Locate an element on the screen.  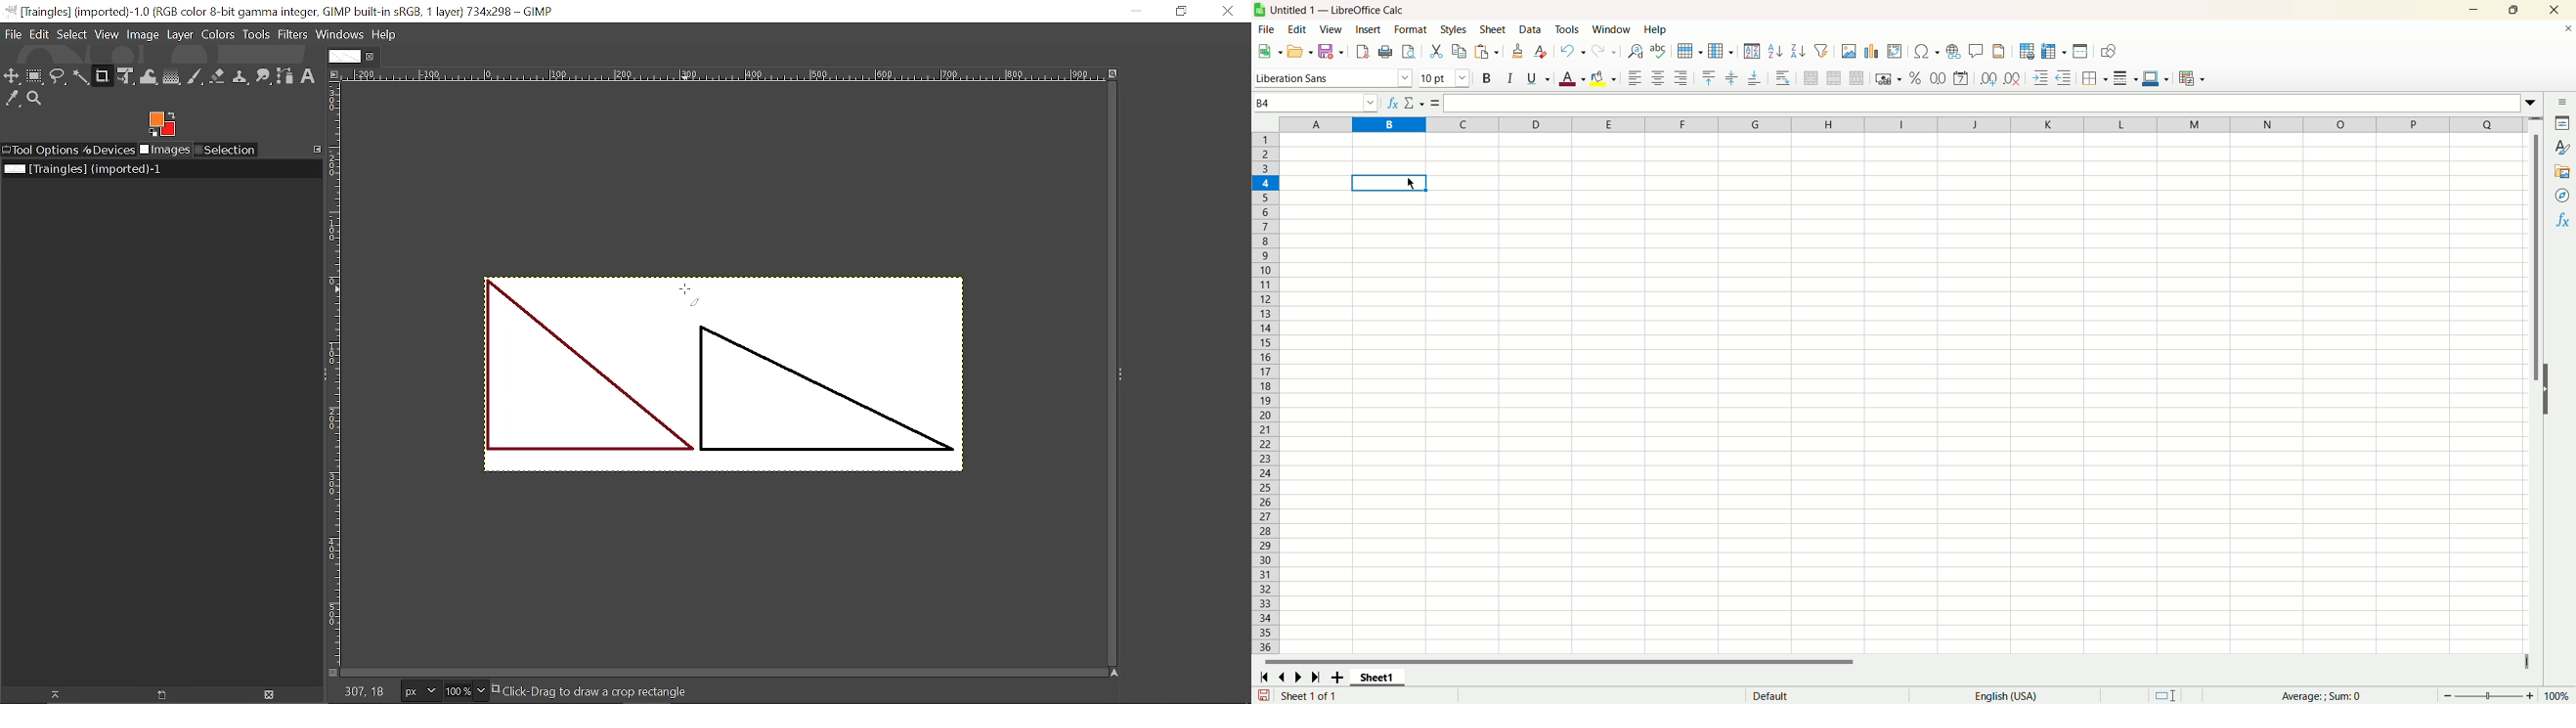
Default is located at coordinates (1821, 694).